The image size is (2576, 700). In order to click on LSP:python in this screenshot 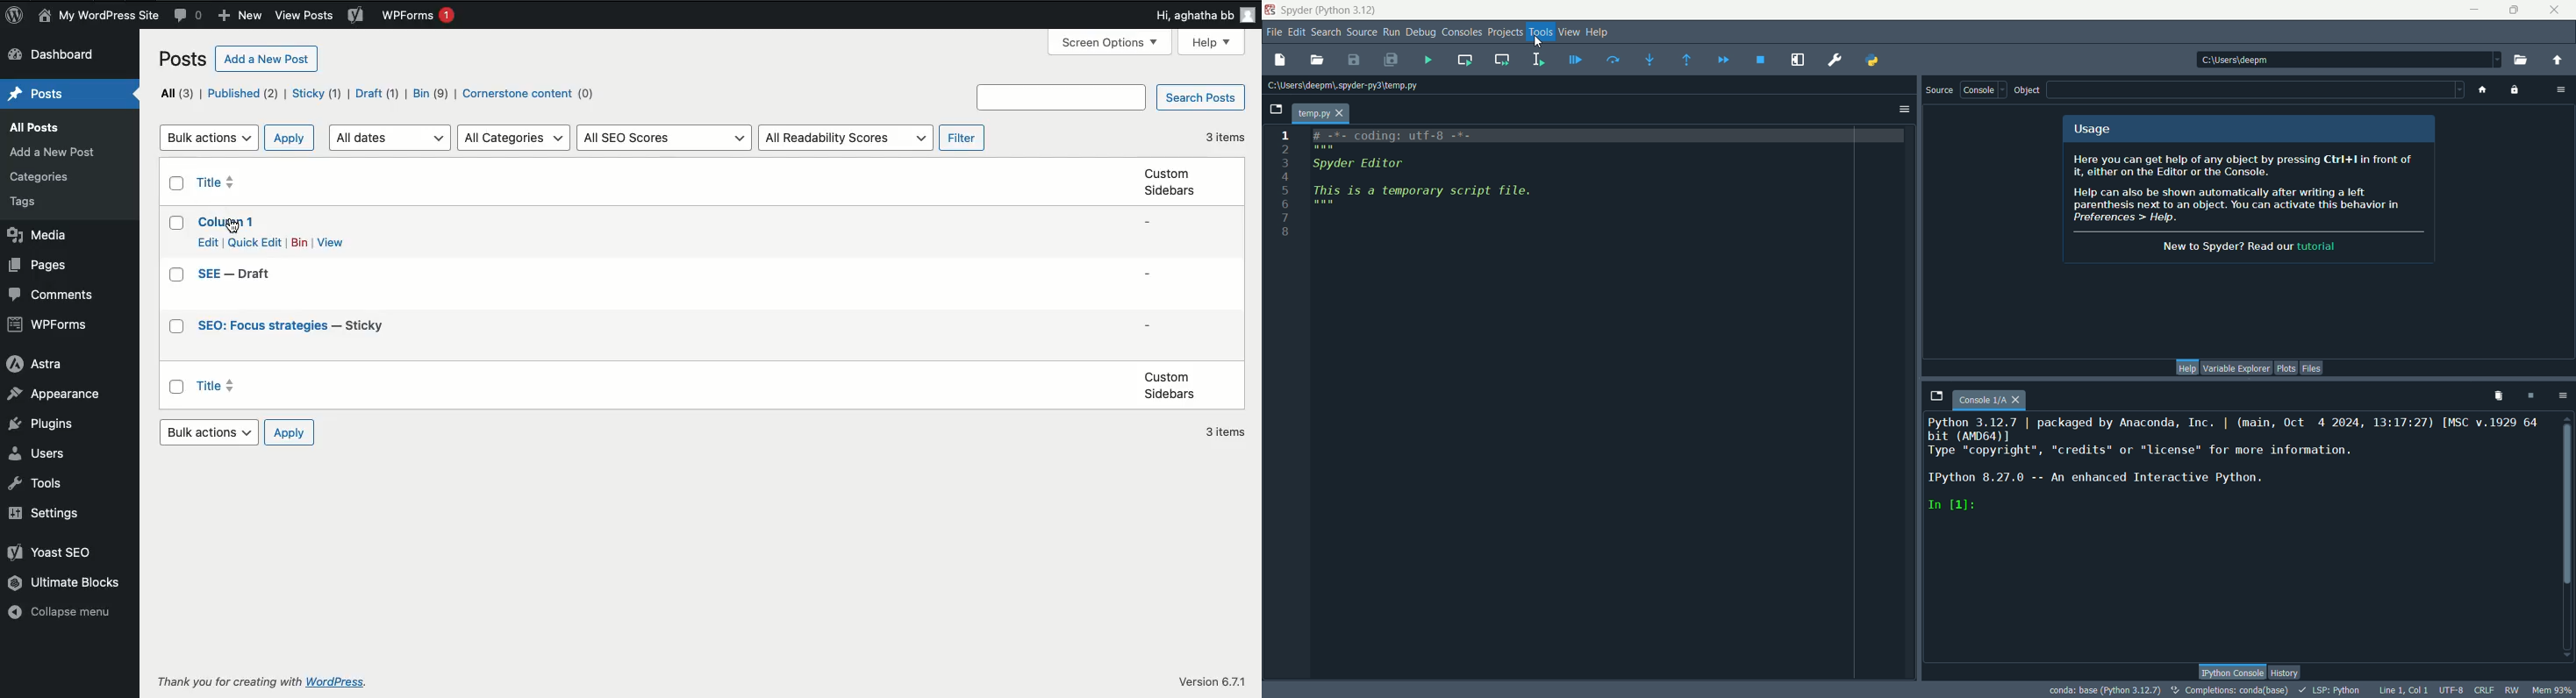, I will do `click(2333, 690)`.